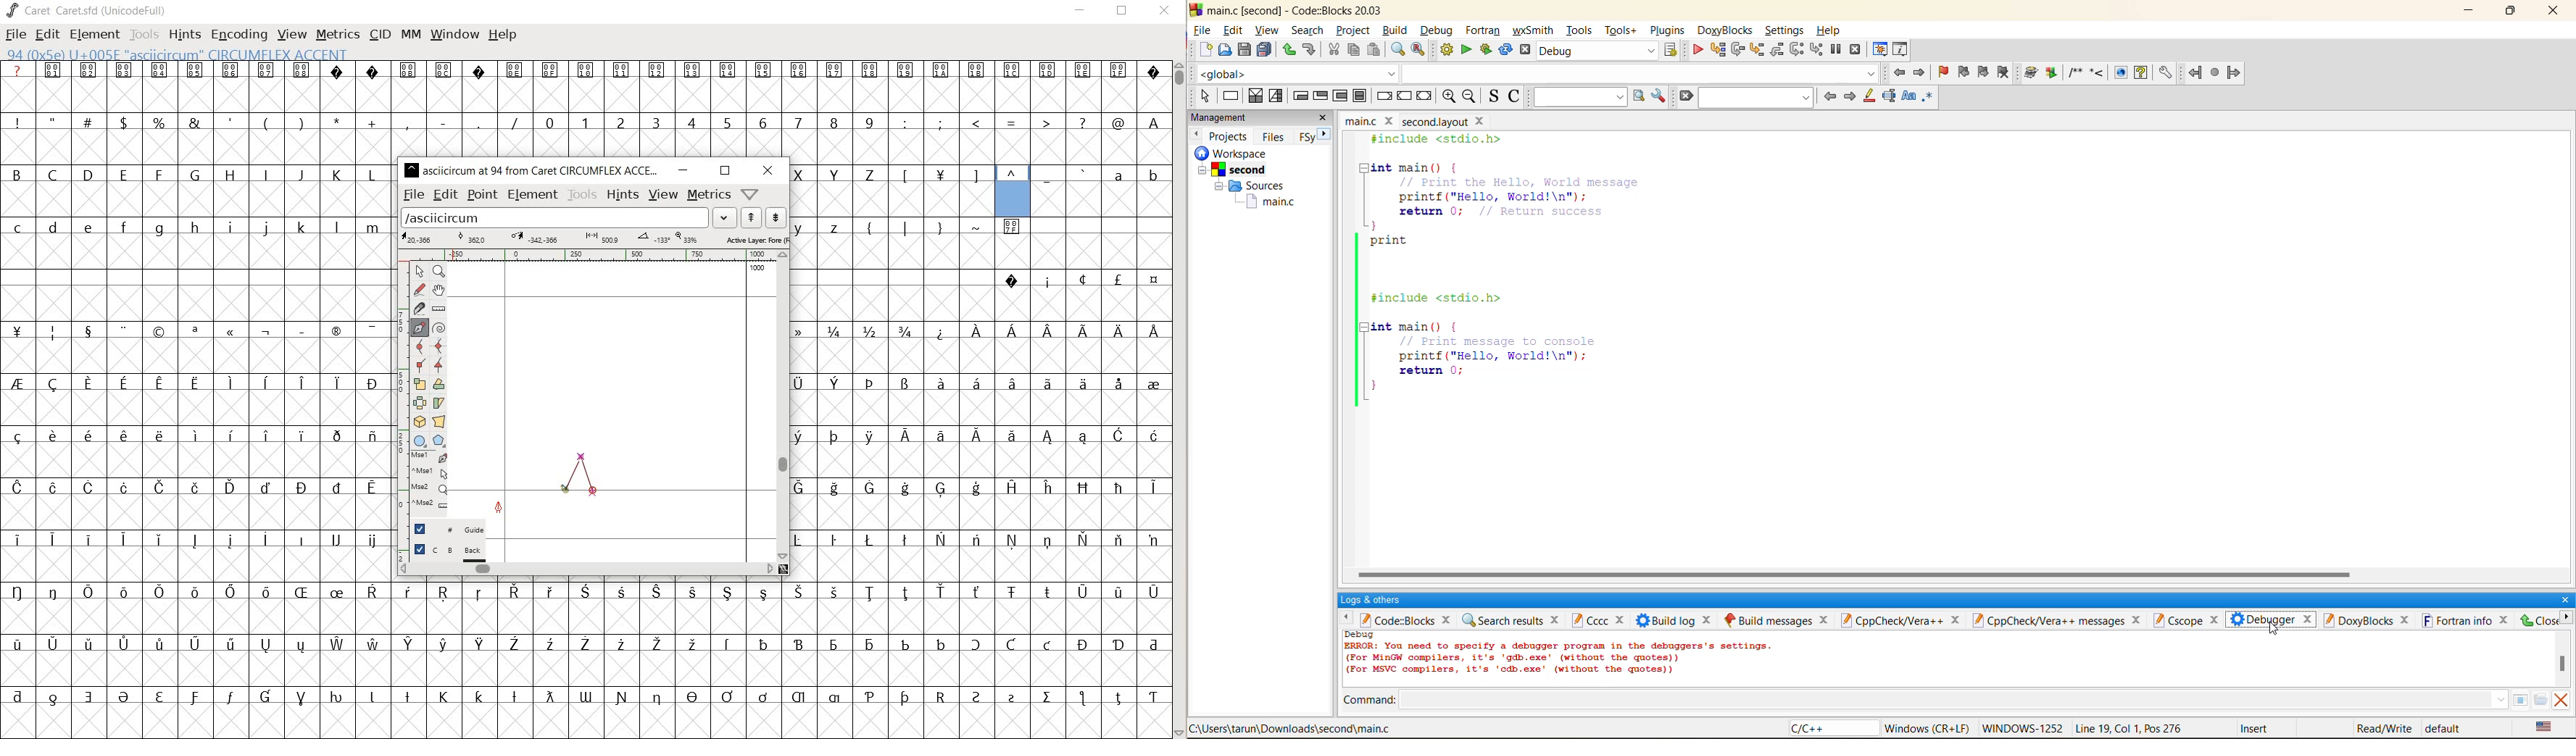 The height and width of the screenshot is (756, 2576). What do you see at coordinates (2003, 74) in the screenshot?
I see `clear bookmark` at bounding box center [2003, 74].